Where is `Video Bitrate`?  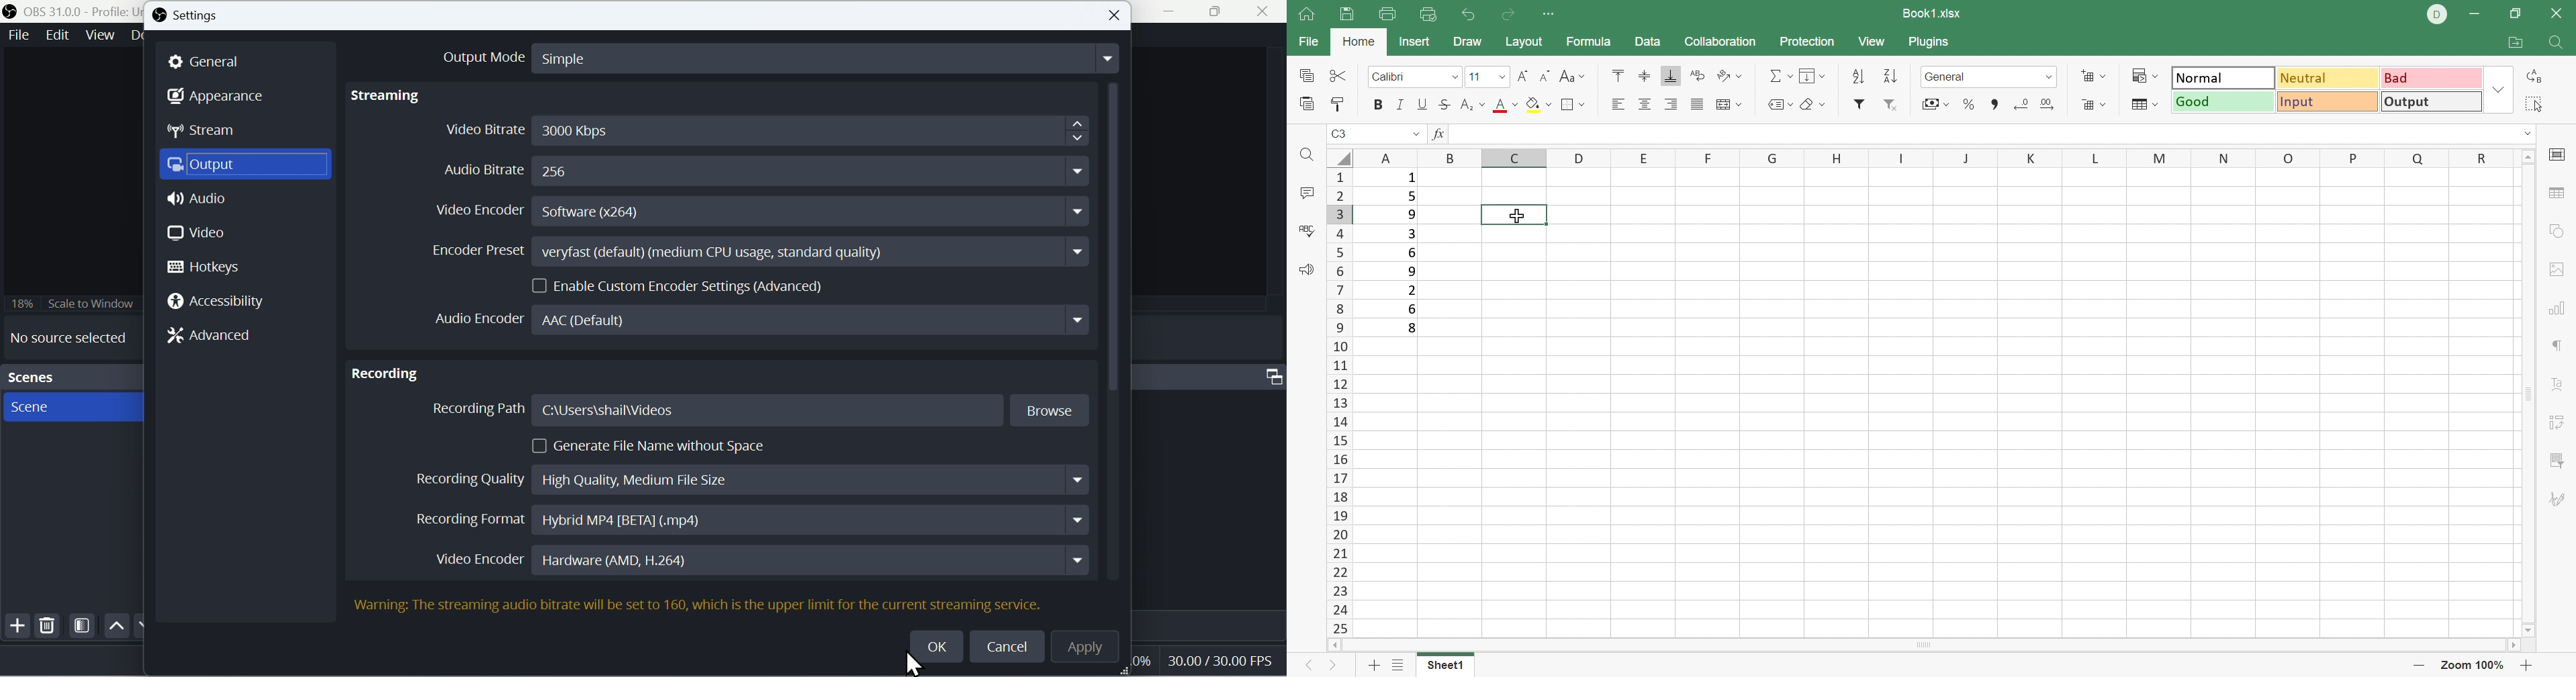 Video Bitrate is located at coordinates (764, 129).